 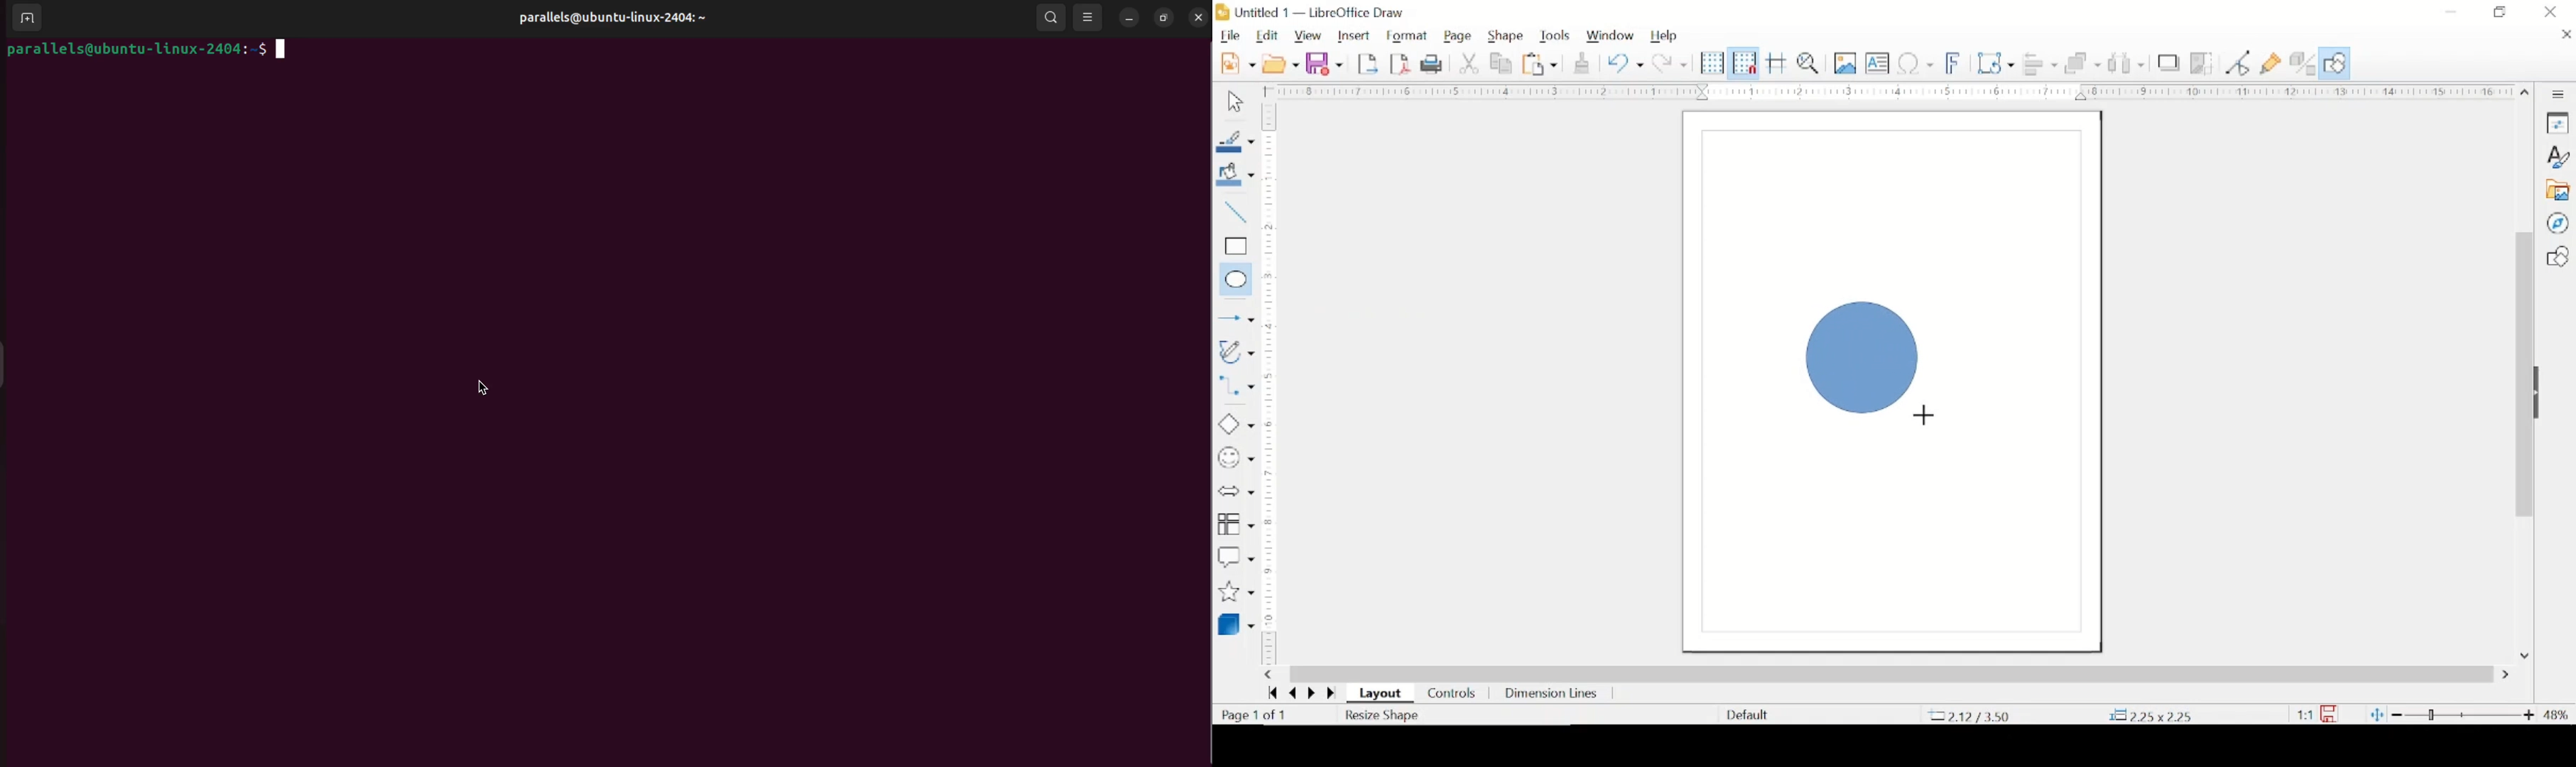 What do you see at coordinates (1409, 35) in the screenshot?
I see `format` at bounding box center [1409, 35].